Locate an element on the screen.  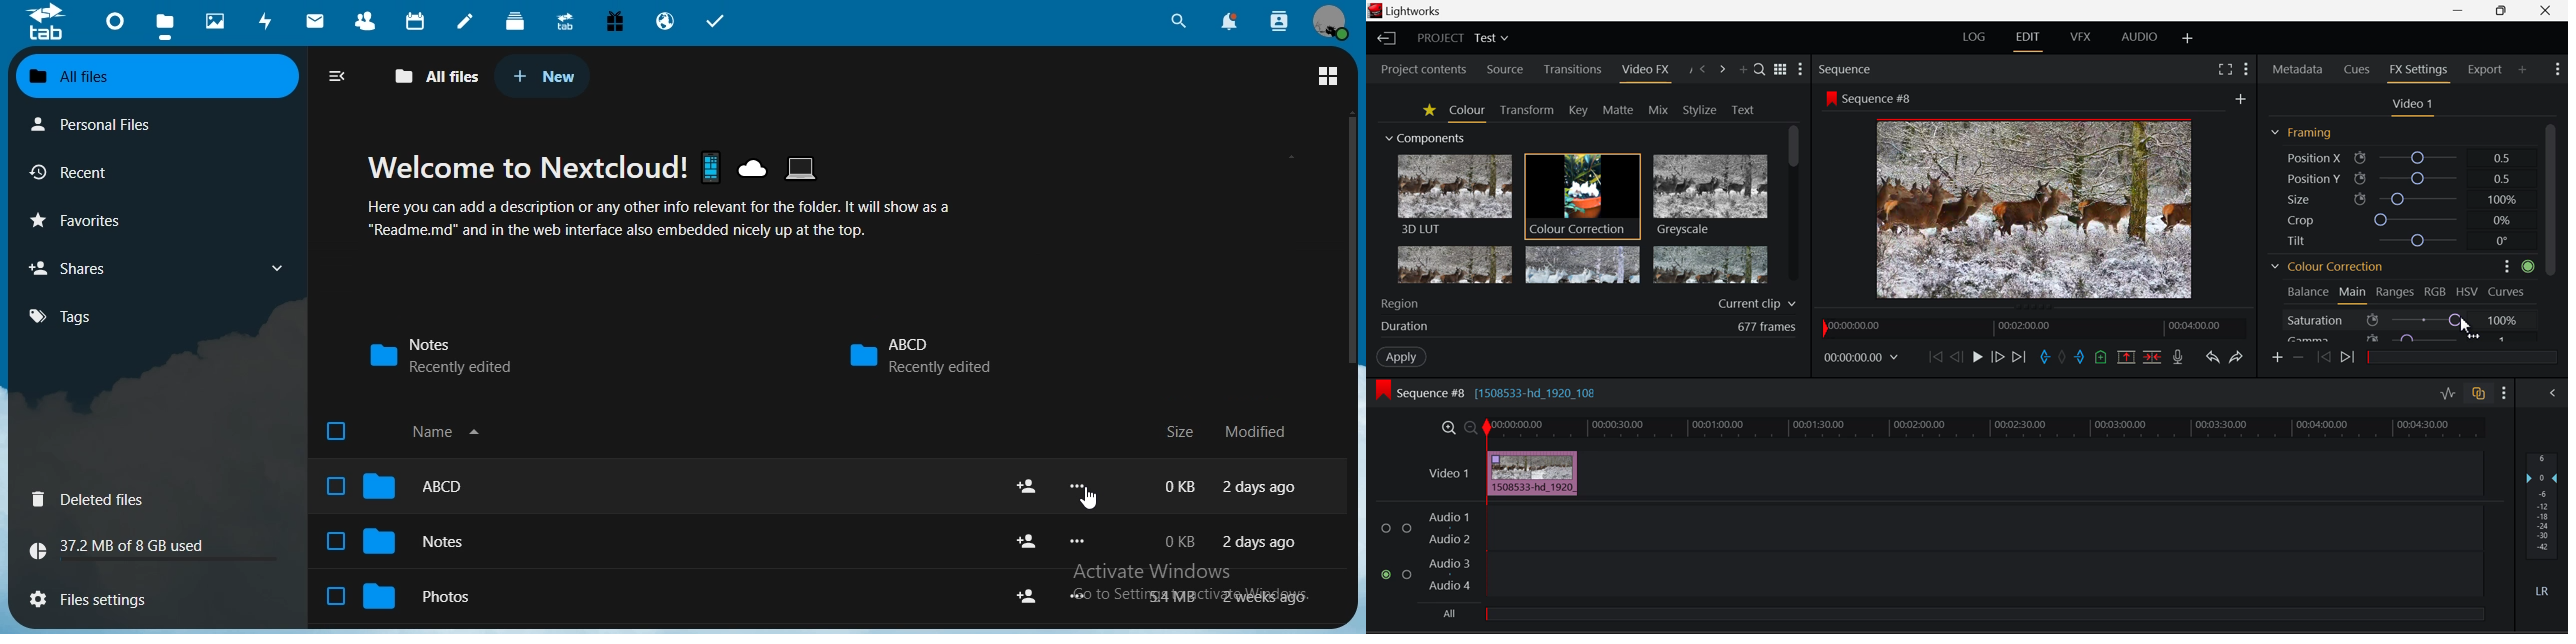
email hosting is located at coordinates (665, 22).